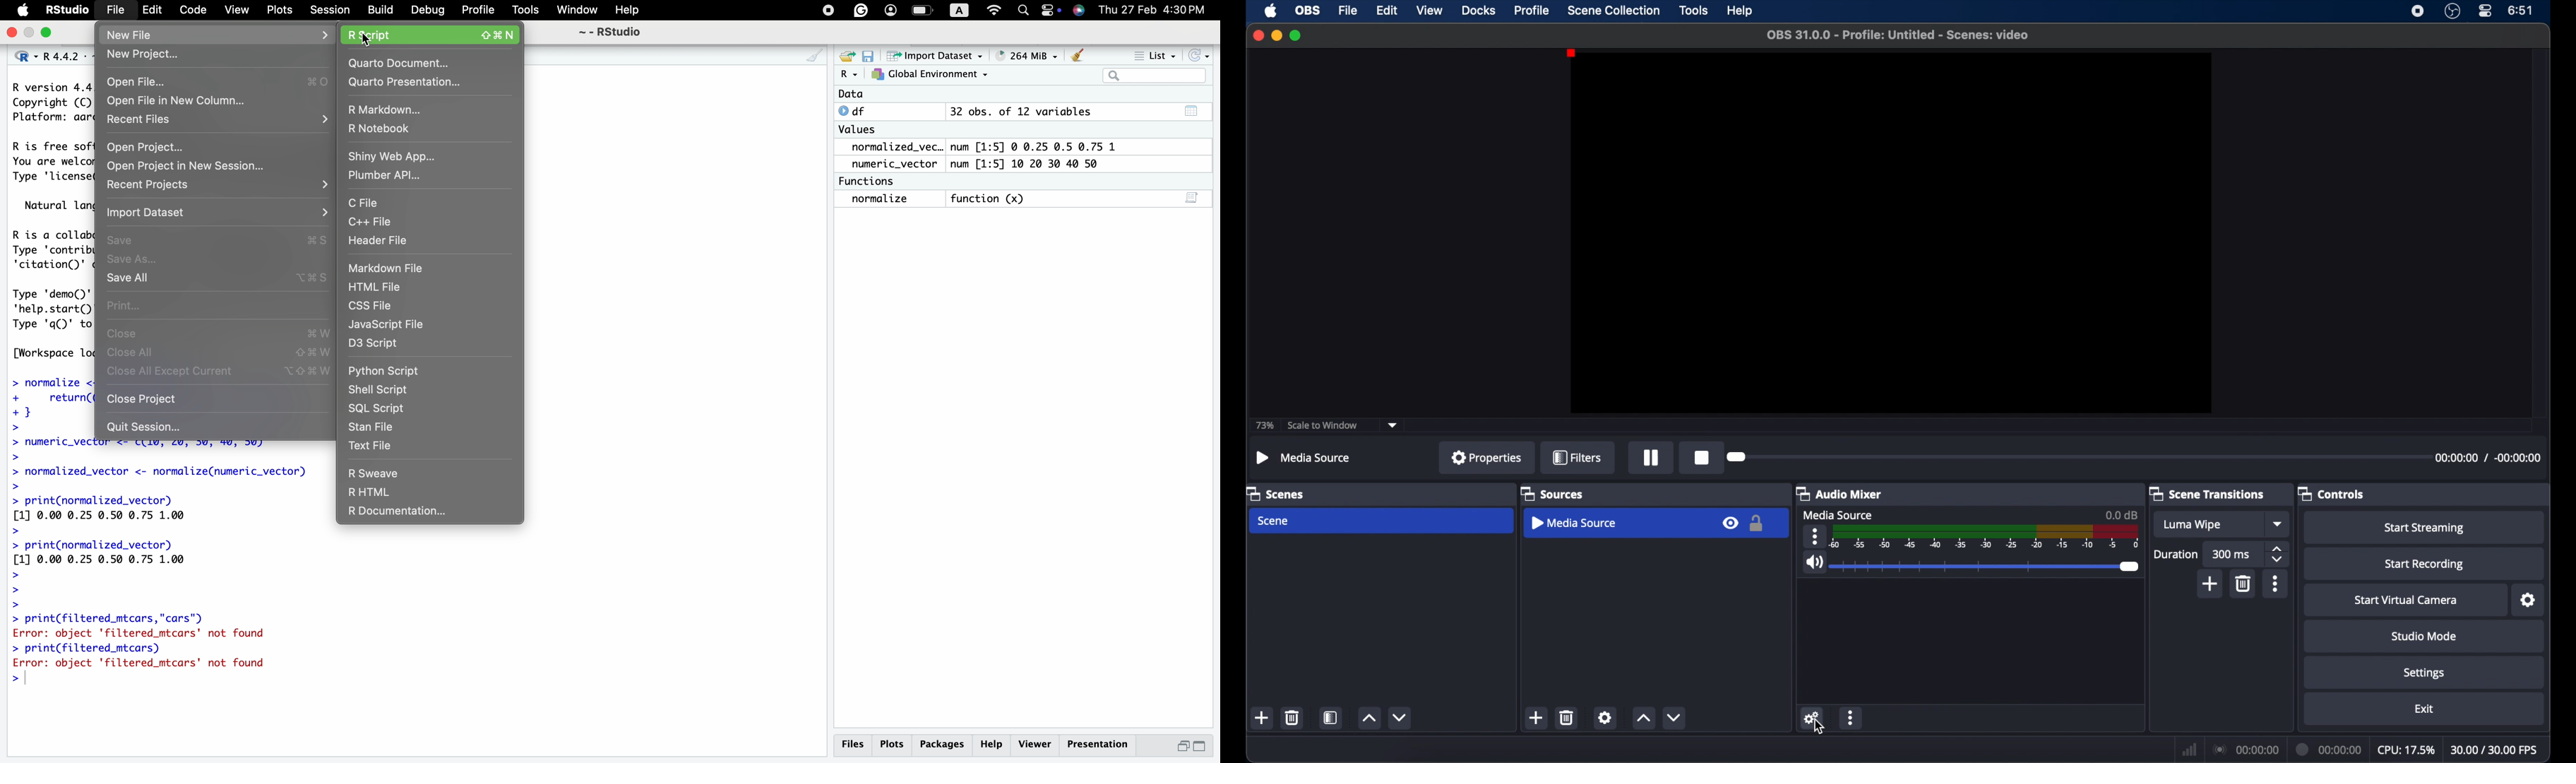  Describe the element at coordinates (624, 9) in the screenshot. I see `help` at that location.